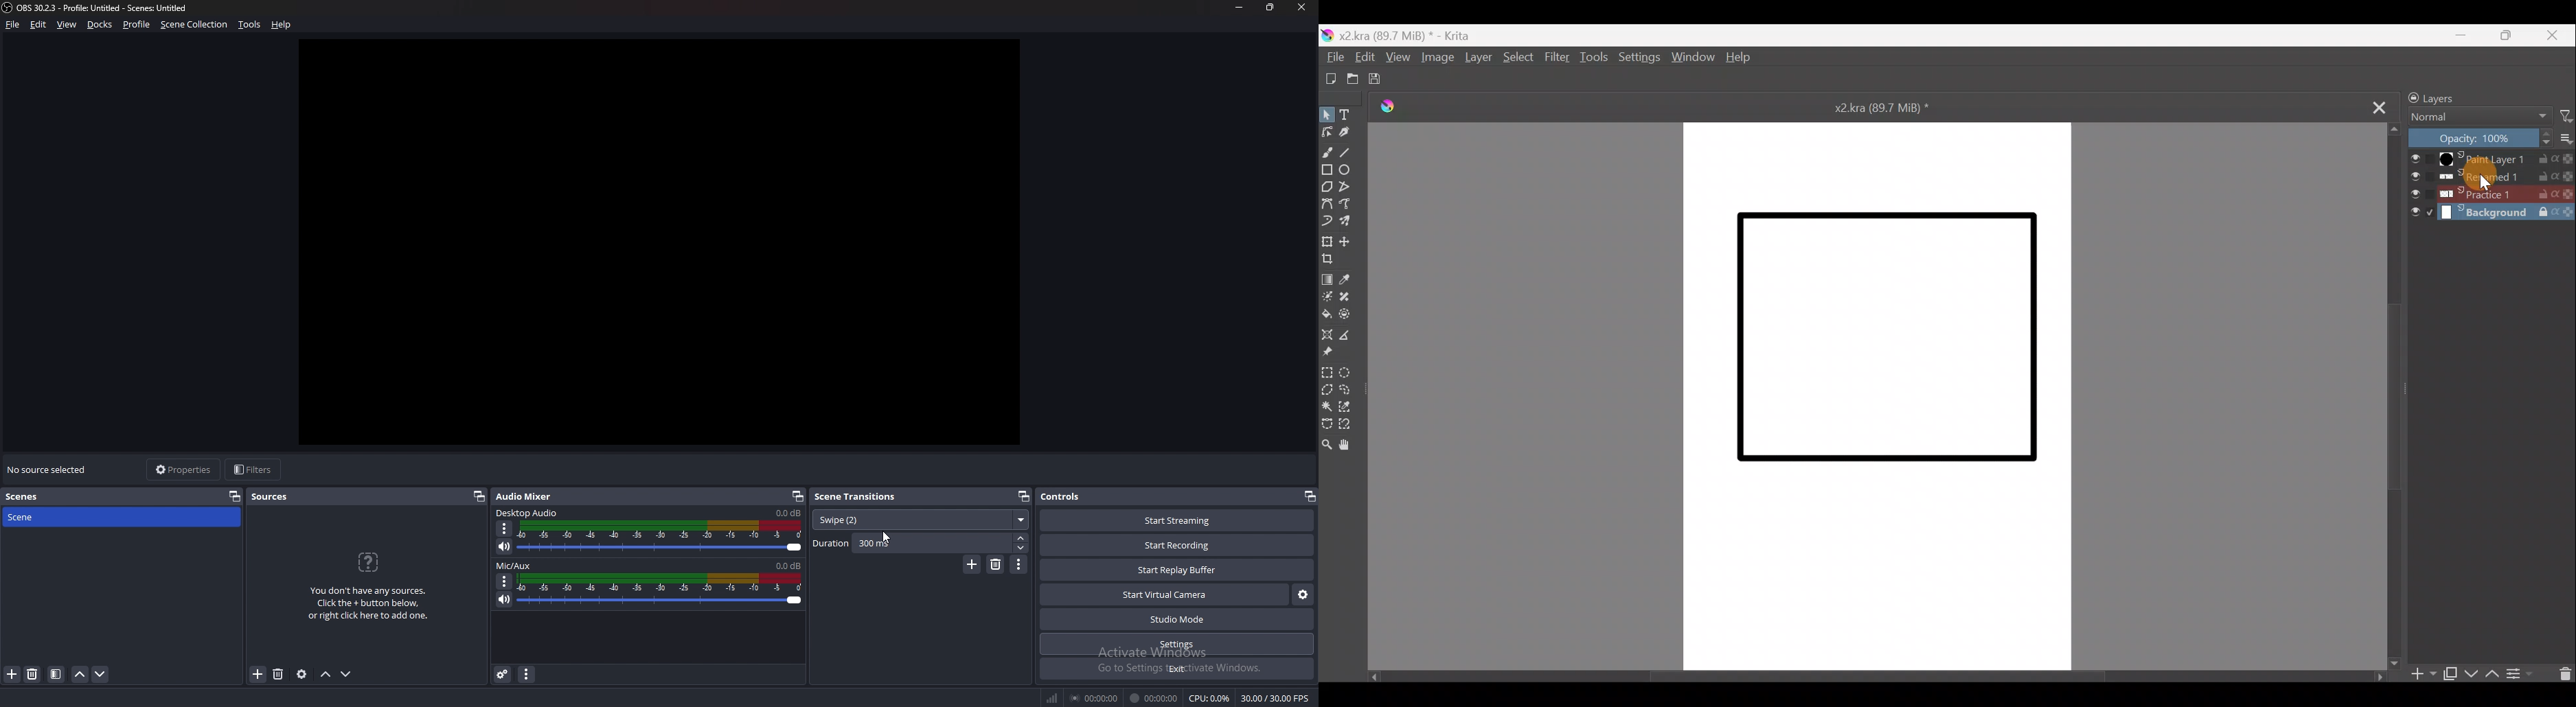  Describe the element at coordinates (100, 25) in the screenshot. I see `docks` at that location.